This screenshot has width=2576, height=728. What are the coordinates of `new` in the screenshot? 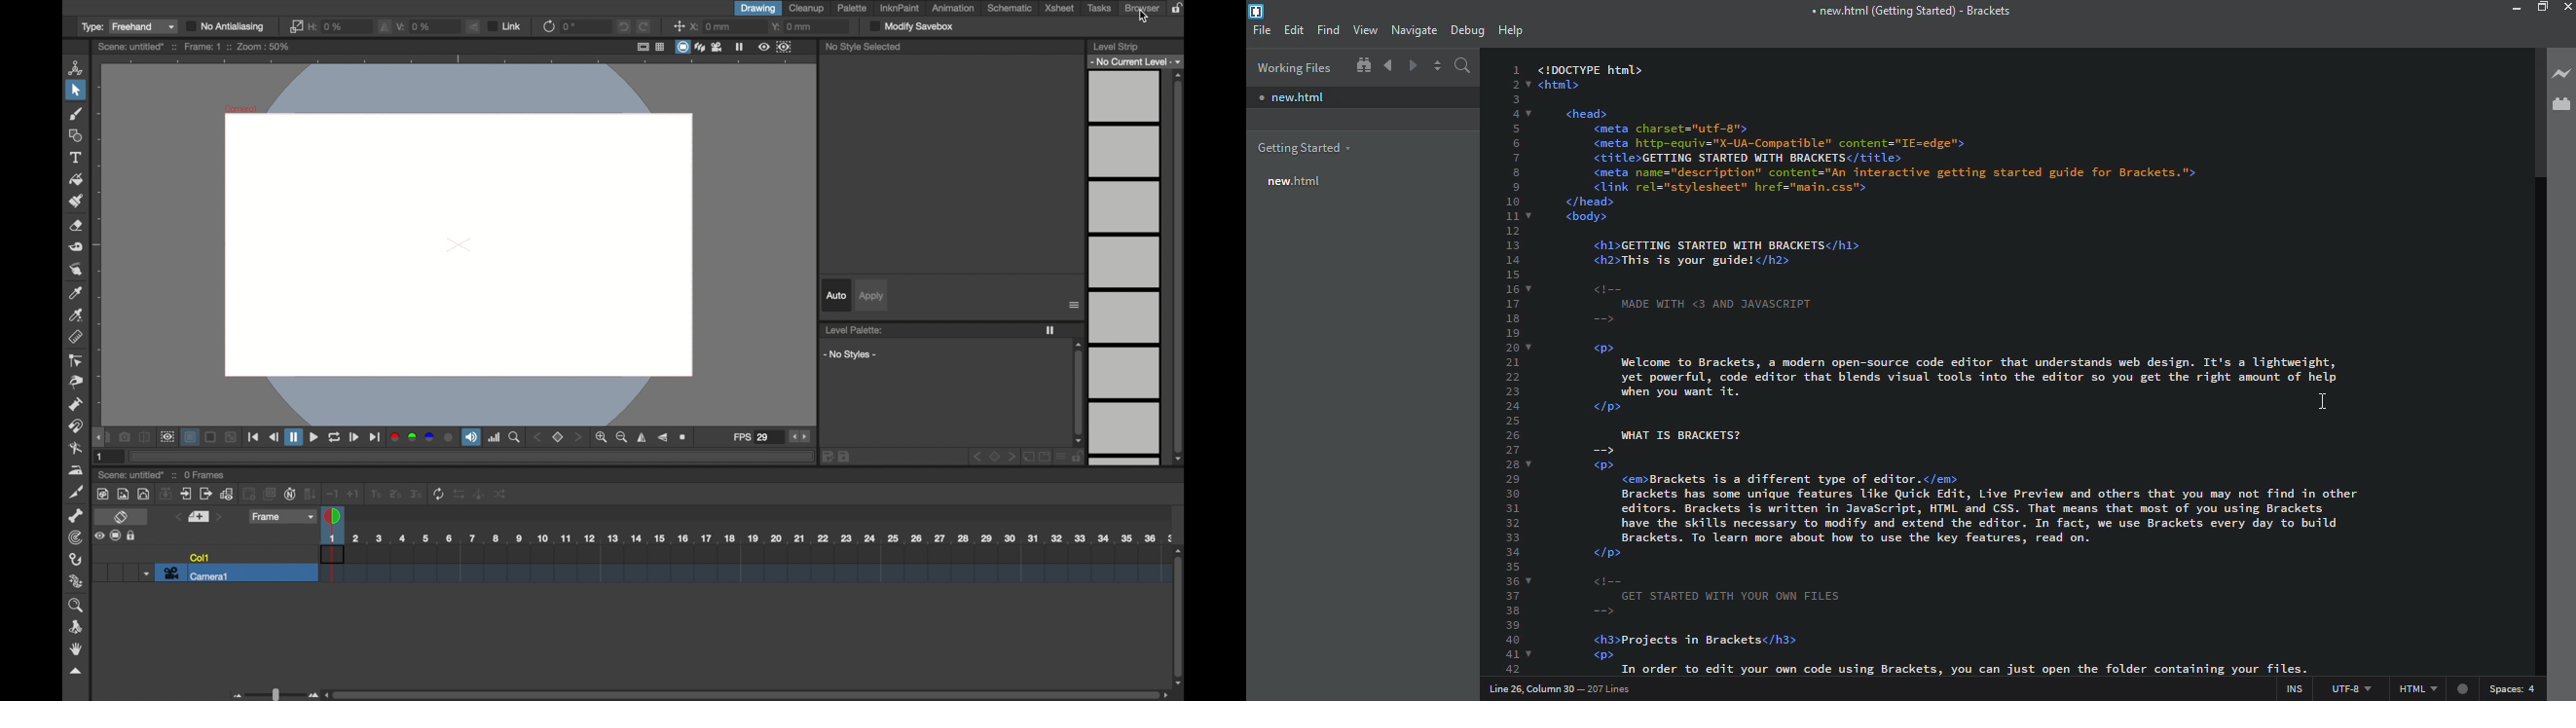 It's located at (1291, 97).